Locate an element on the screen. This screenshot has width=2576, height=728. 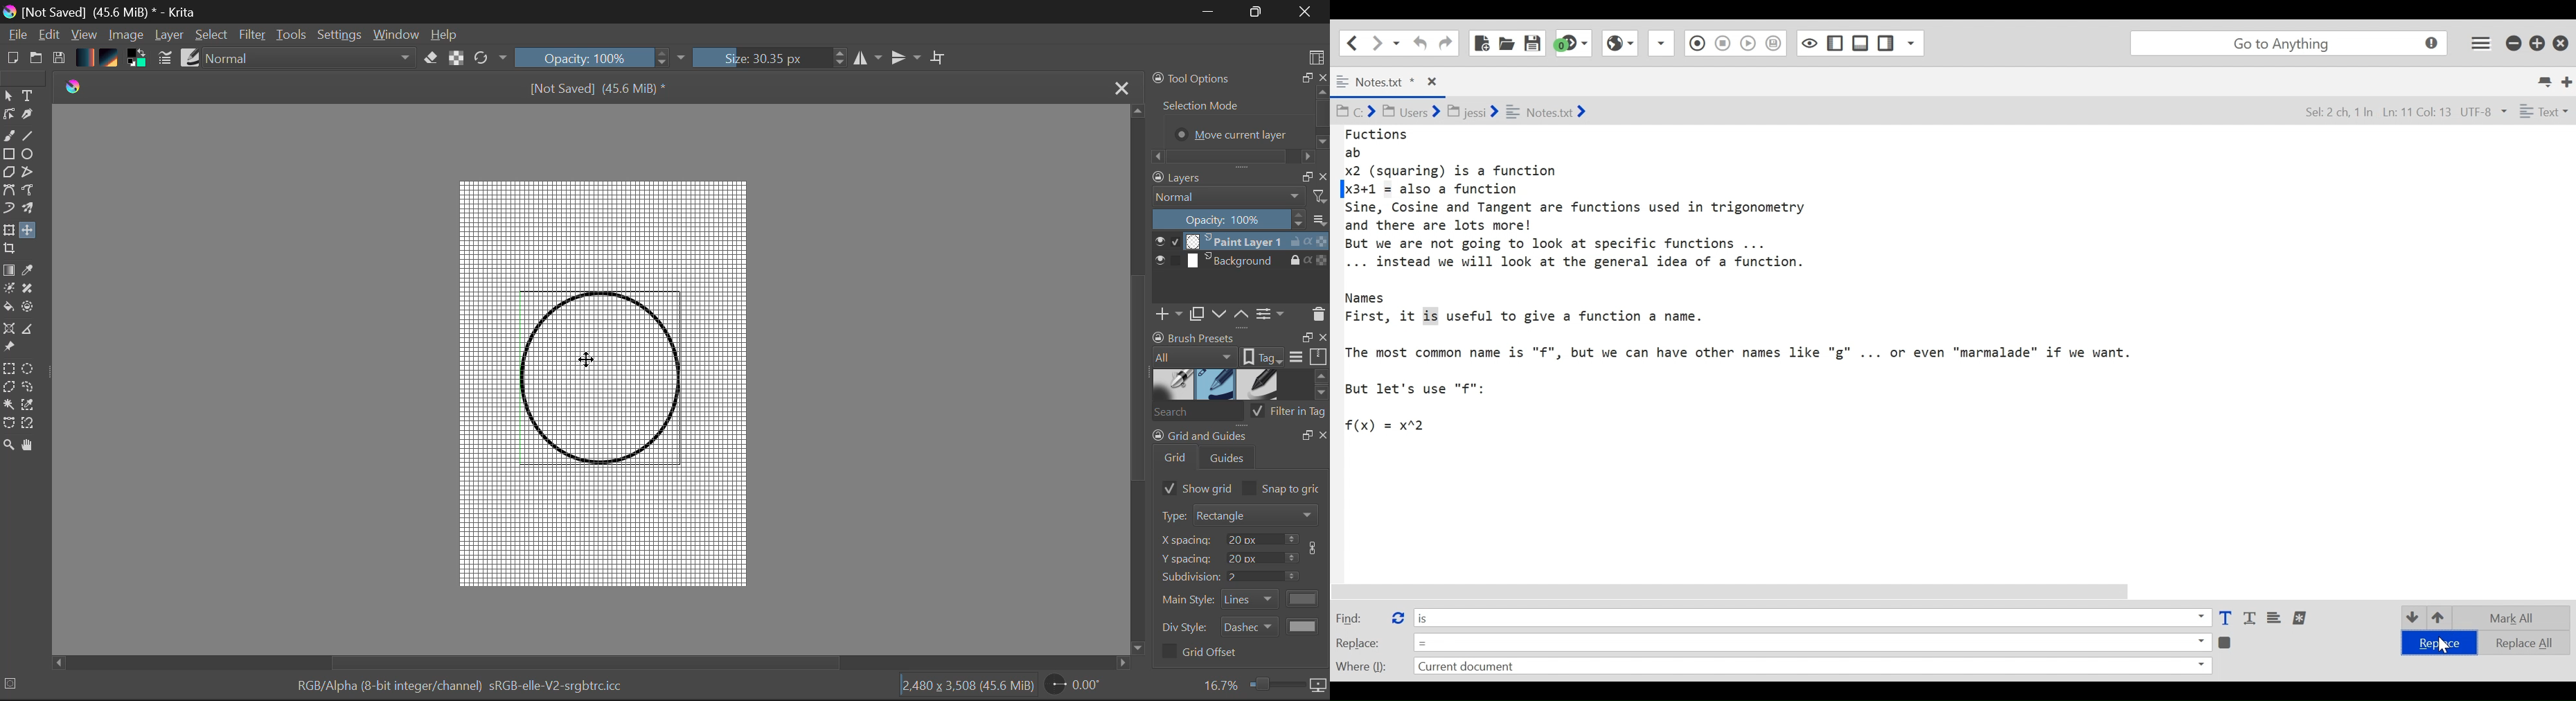
Continuous Selection is located at coordinates (8, 406).